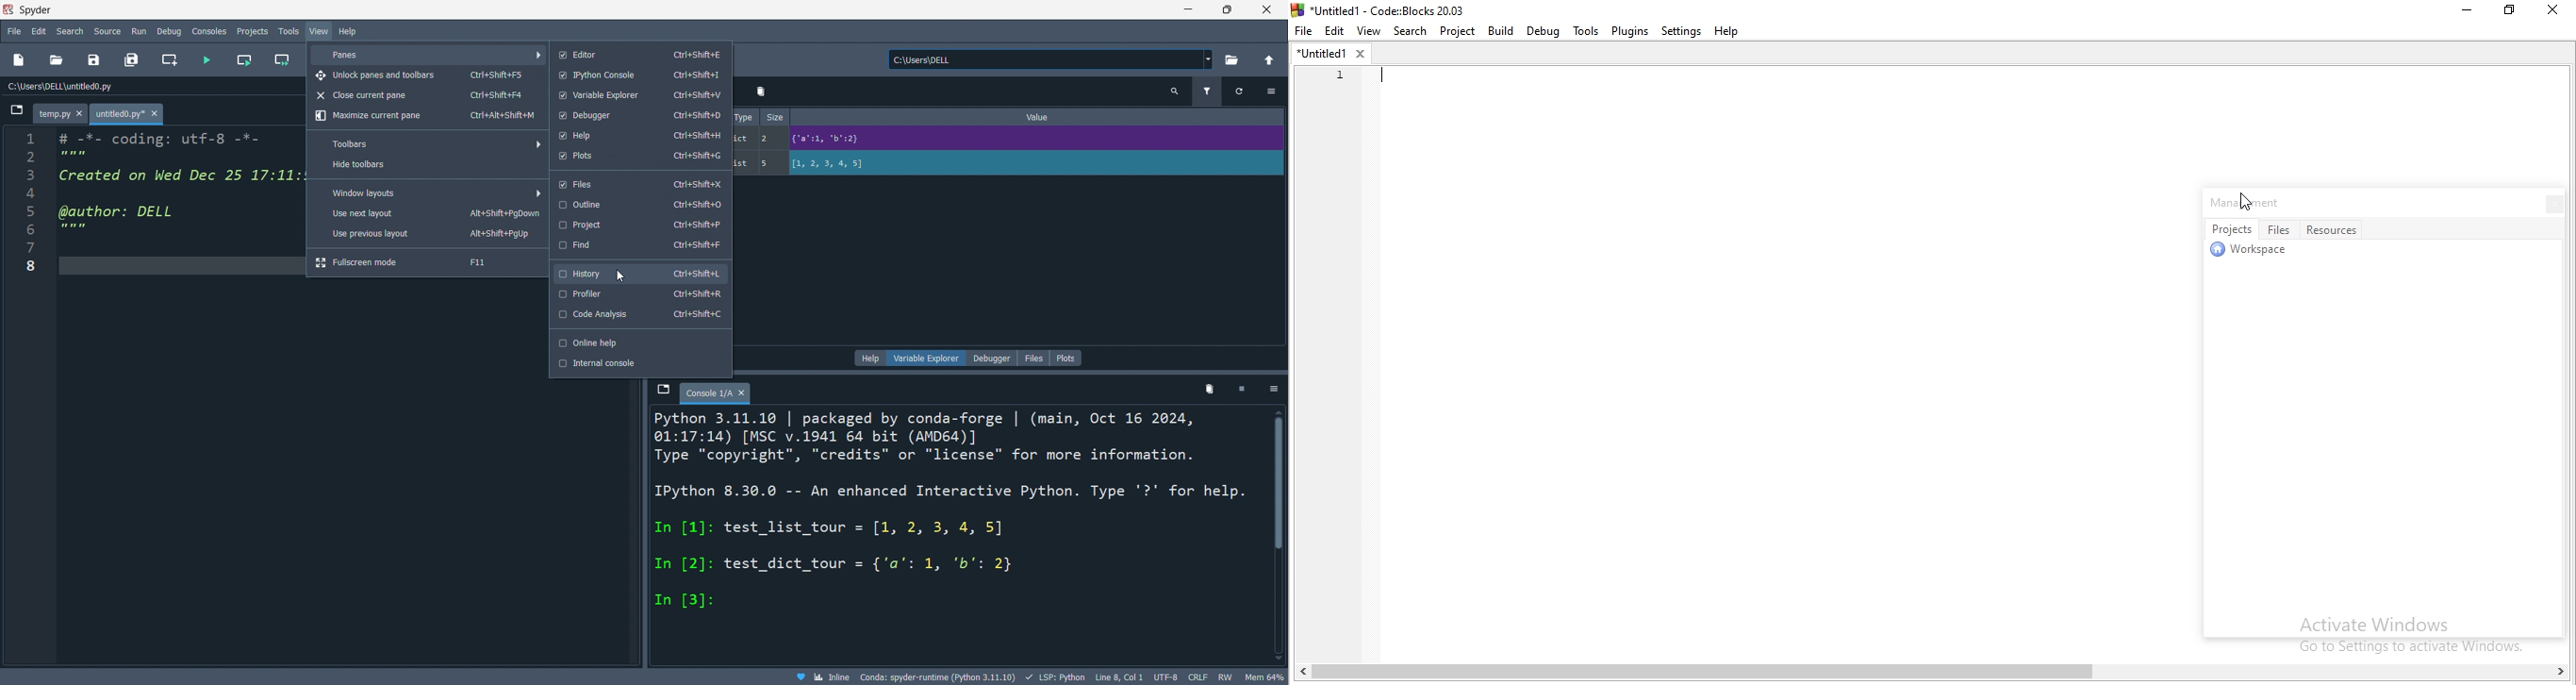 Image resolution: width=2576 pixels, height=700 pixels. I want to click on C:\Users\DELL\untitled0.py, so click(77, 87).